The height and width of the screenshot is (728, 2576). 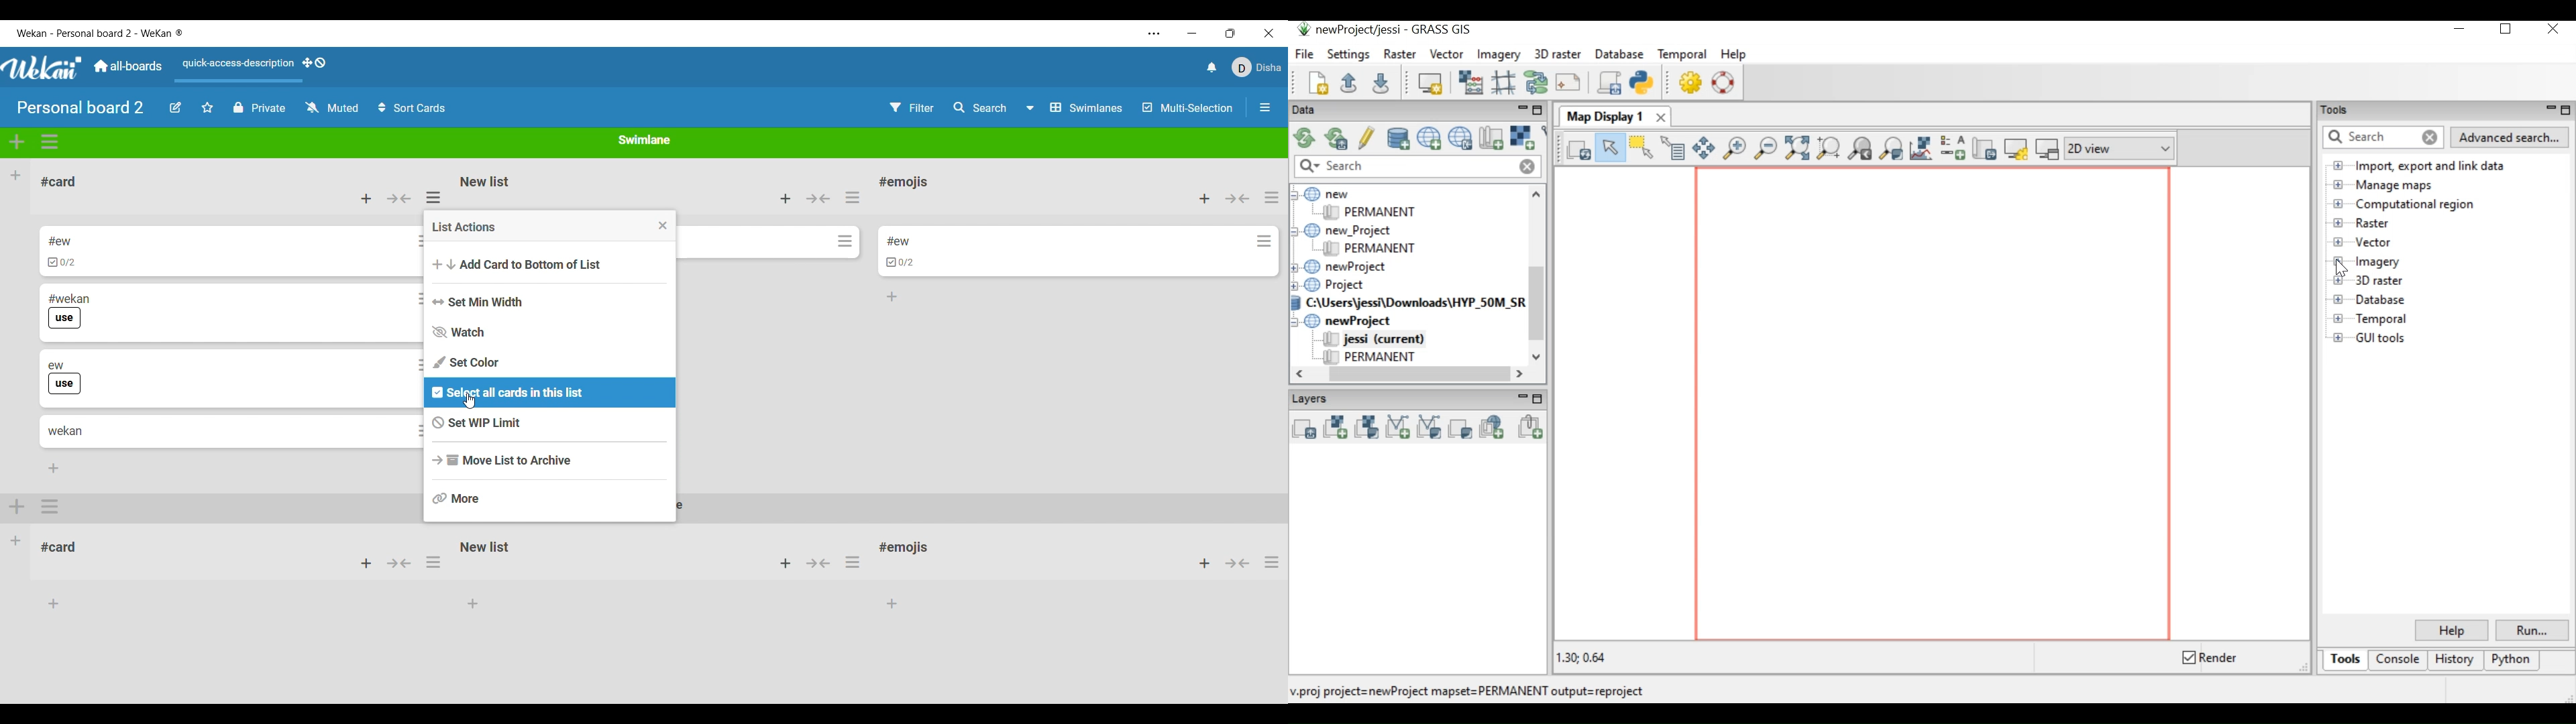 I want to click on List actions, so click(x=853, y=197).